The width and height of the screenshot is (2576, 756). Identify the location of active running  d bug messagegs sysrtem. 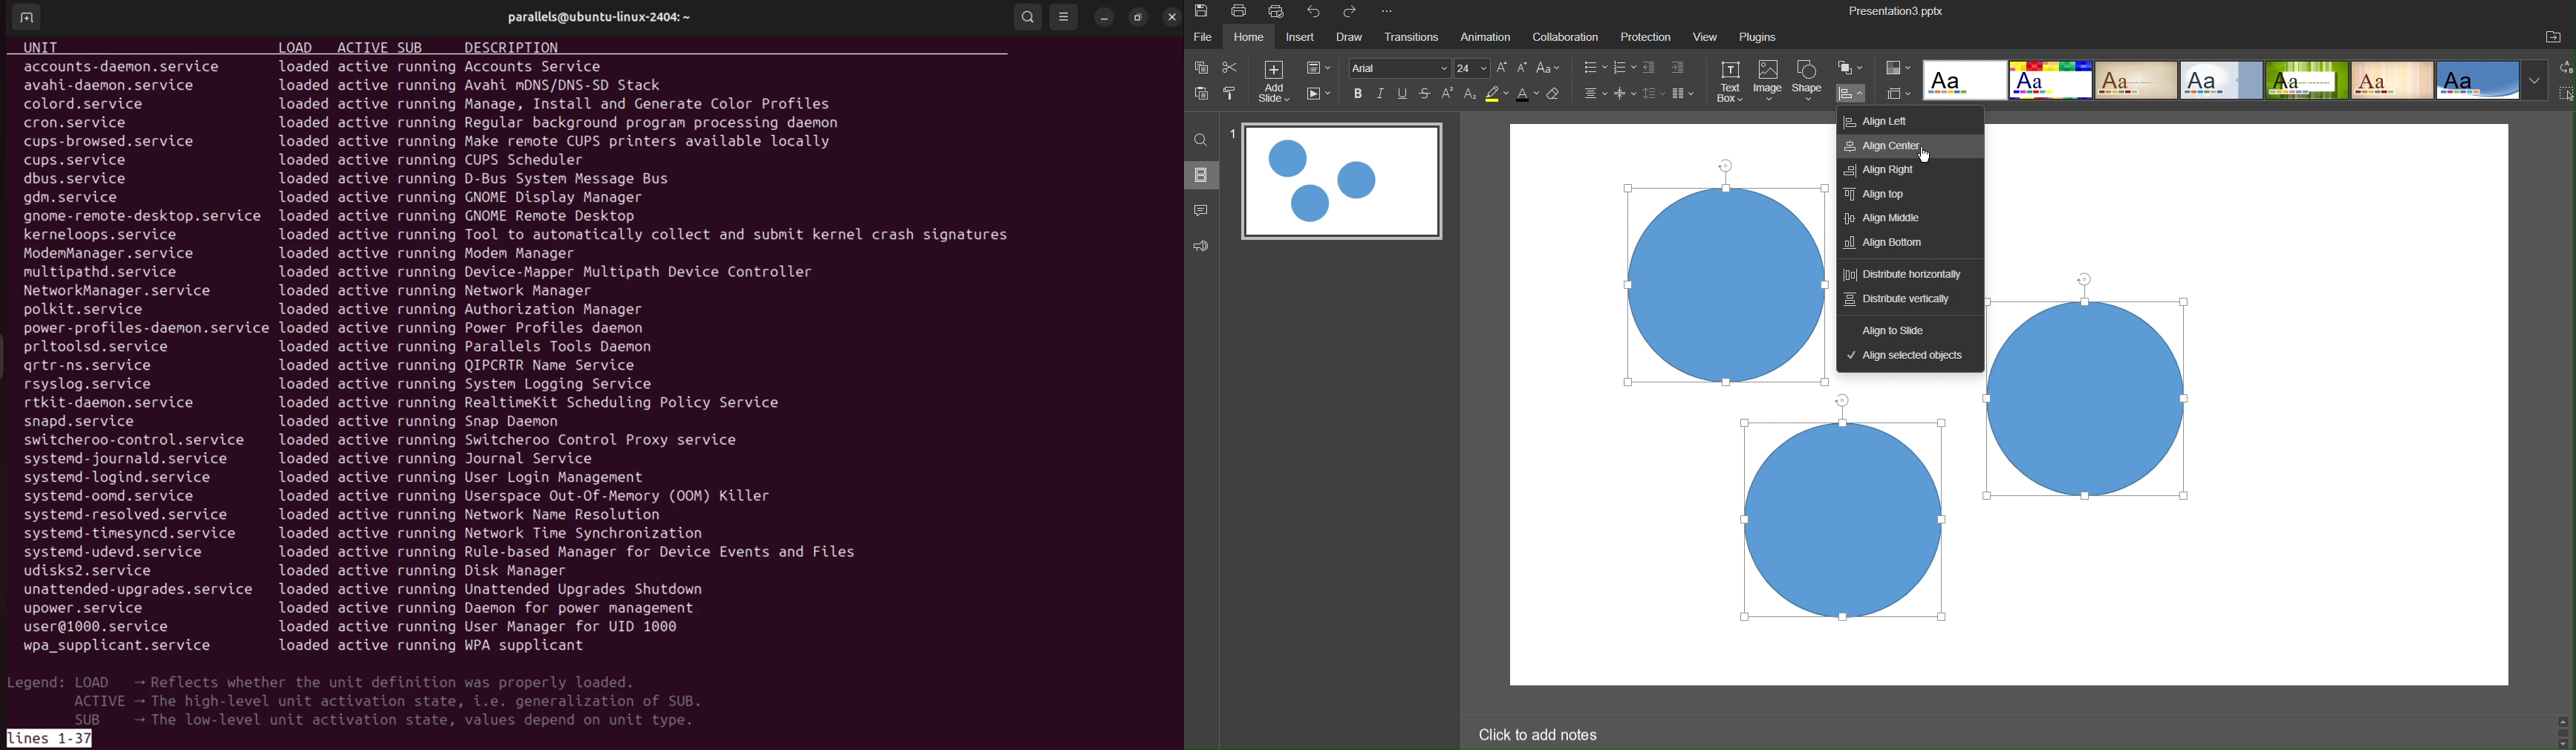
(534, 180).